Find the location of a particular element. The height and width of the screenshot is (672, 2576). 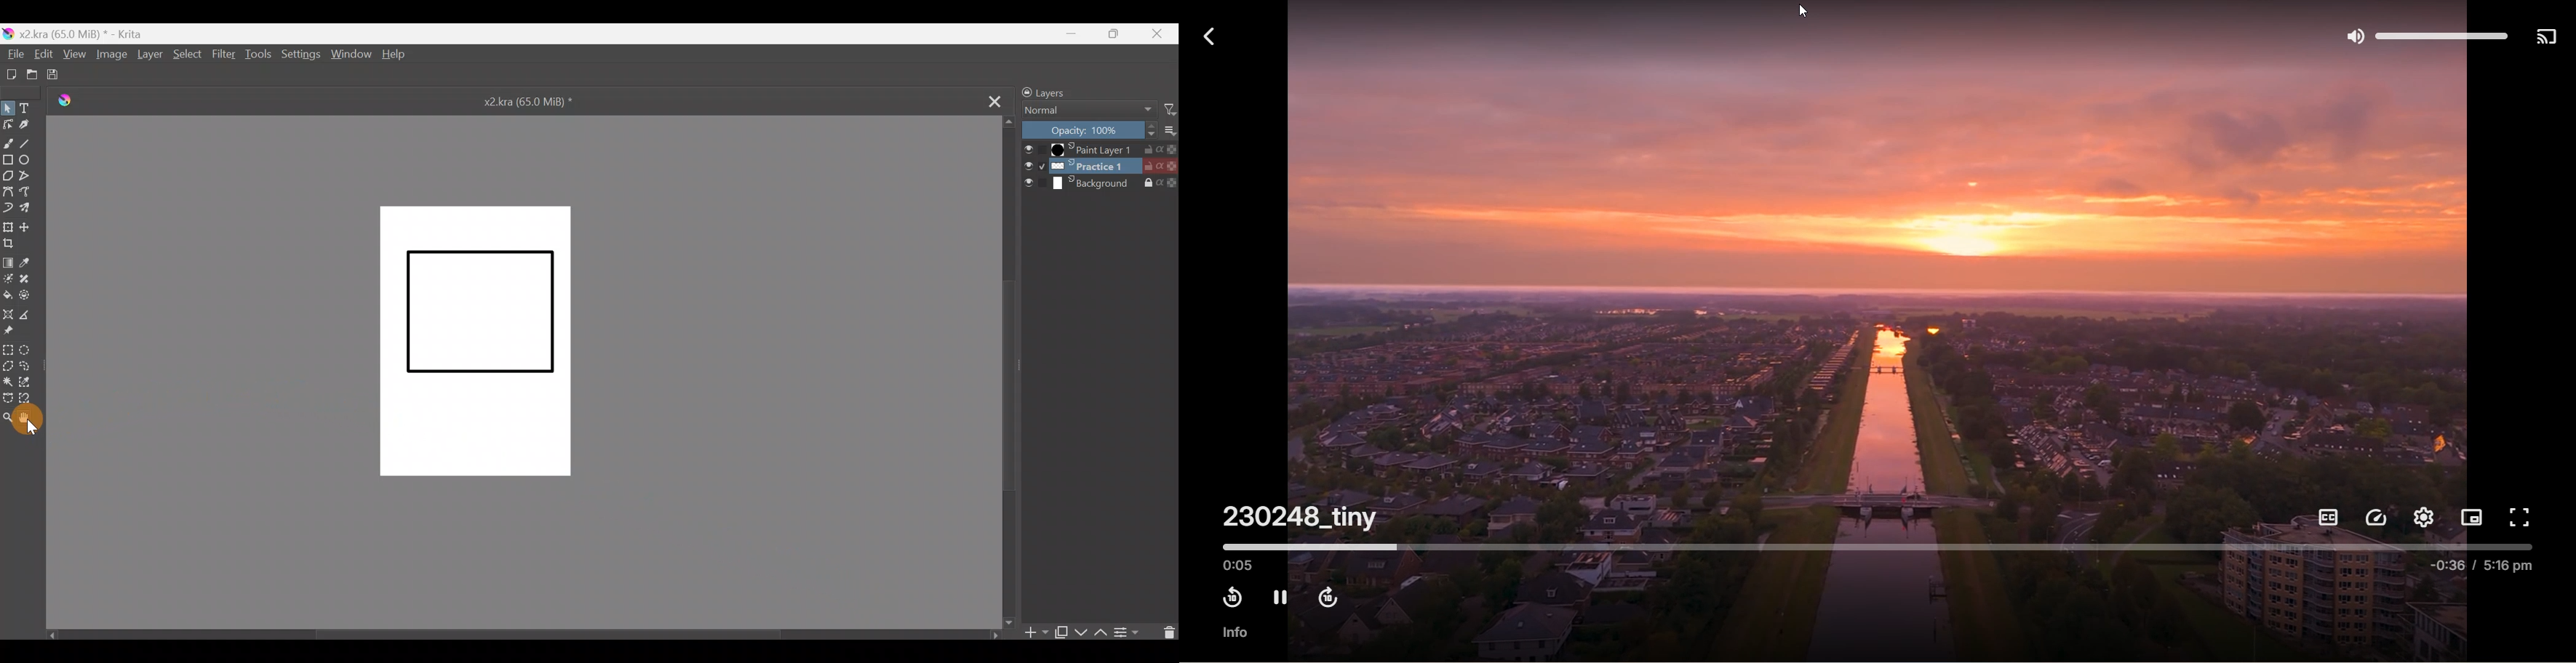

x2.kra (65.0 MiB) * is located at coordinates (538, 101).